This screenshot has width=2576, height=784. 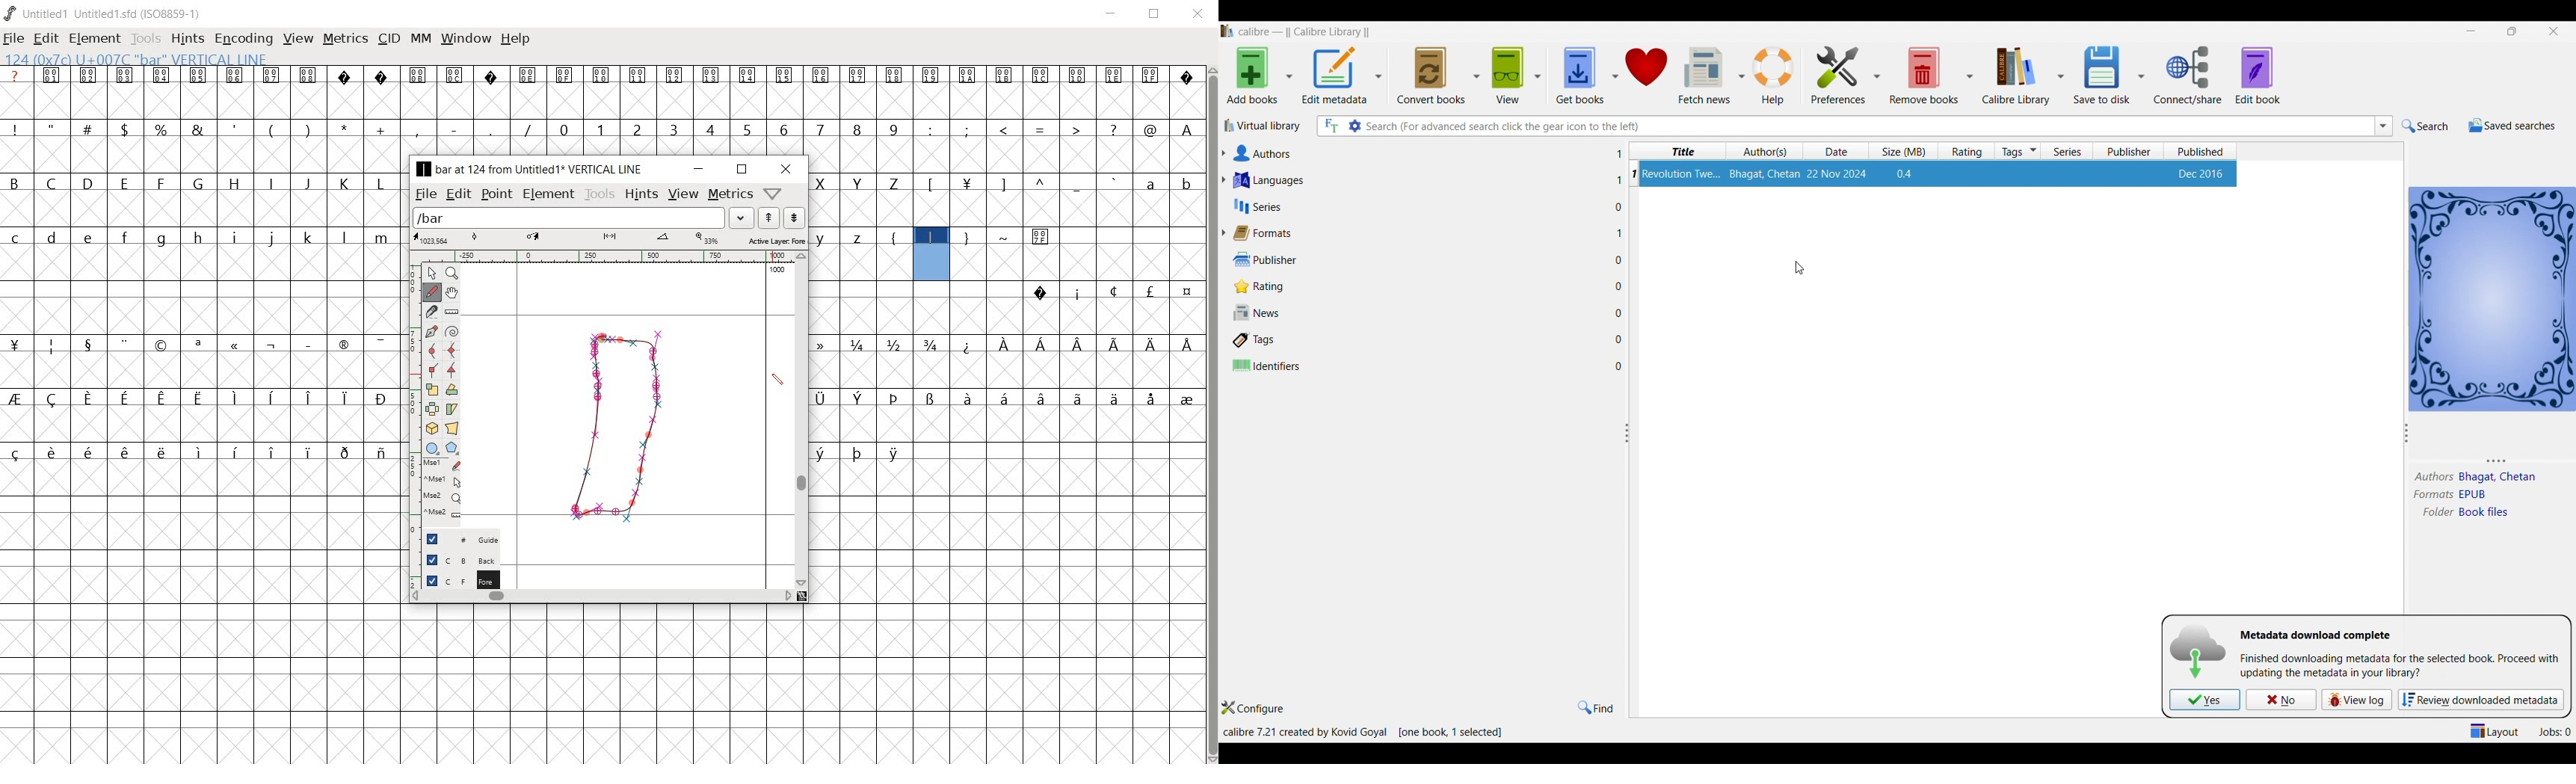 I want to click on empty cells, so click(x=202, y=209).